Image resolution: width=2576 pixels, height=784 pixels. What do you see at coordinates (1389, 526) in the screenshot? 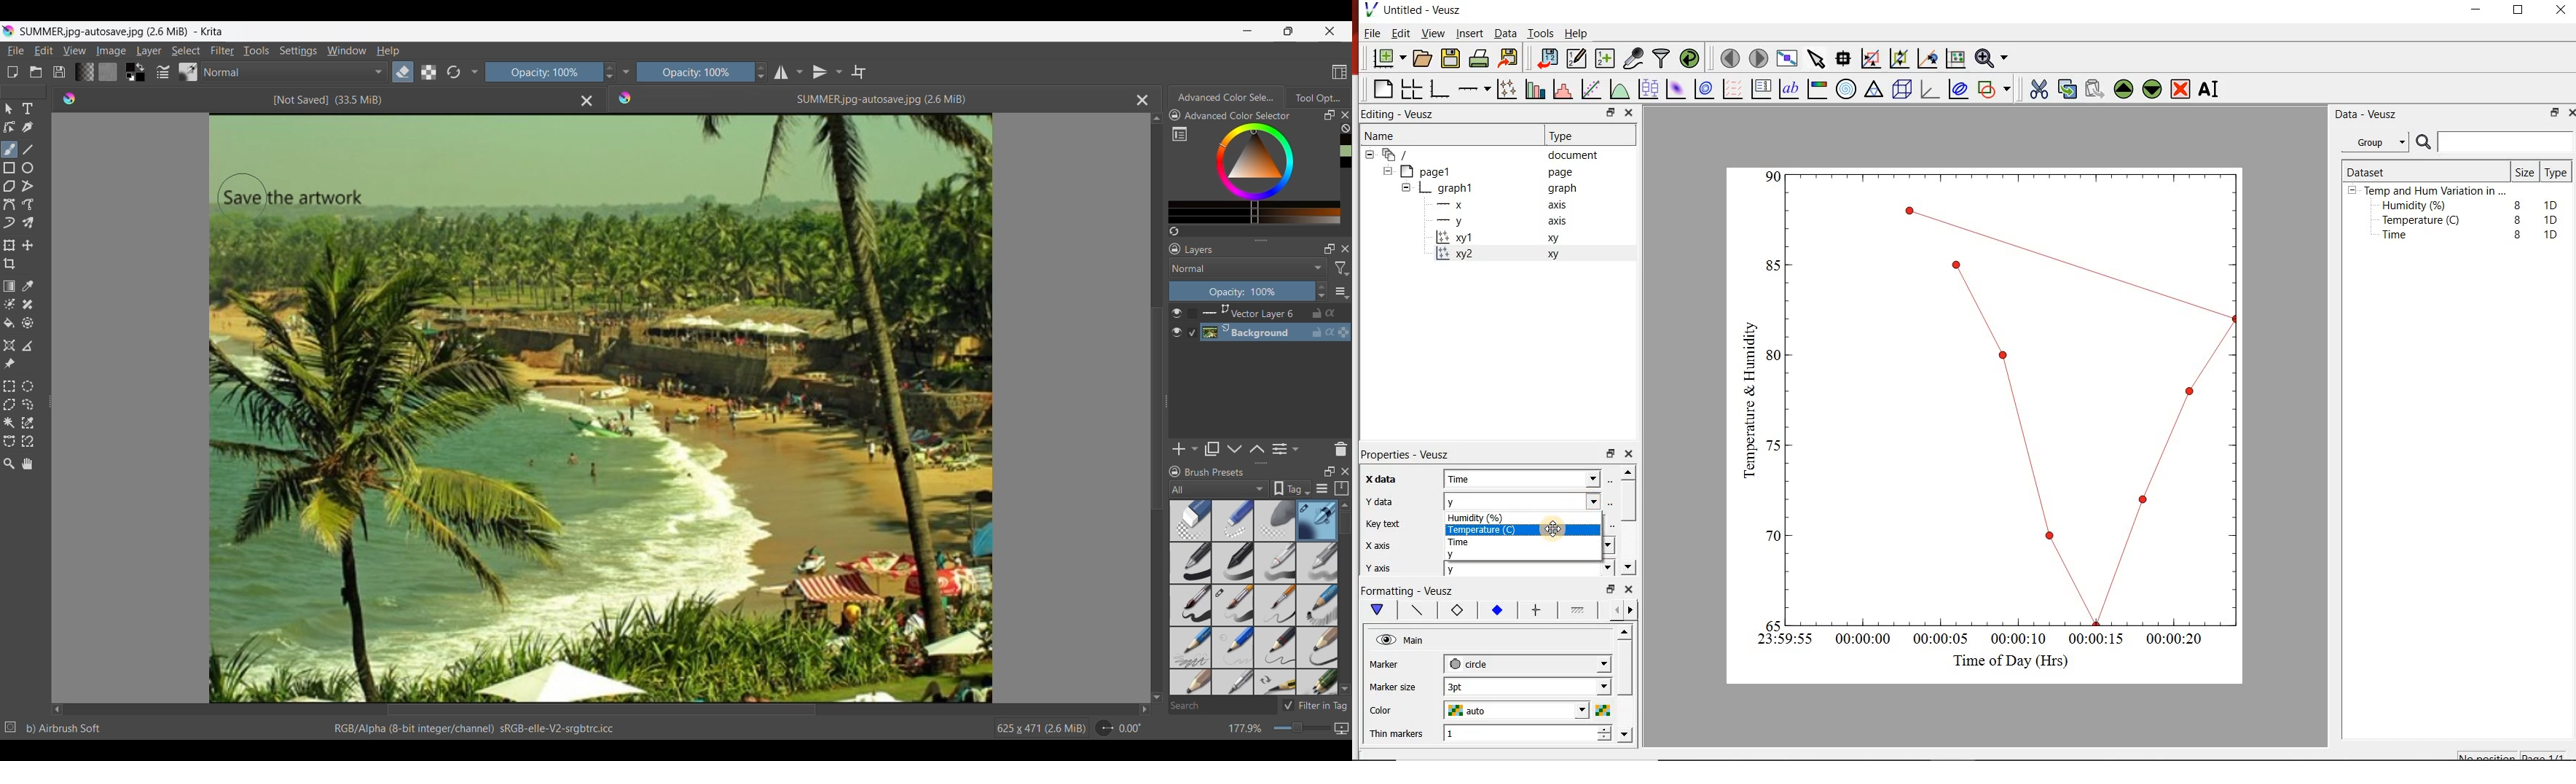
I see `Key text` at bounding box center [1389, 526].